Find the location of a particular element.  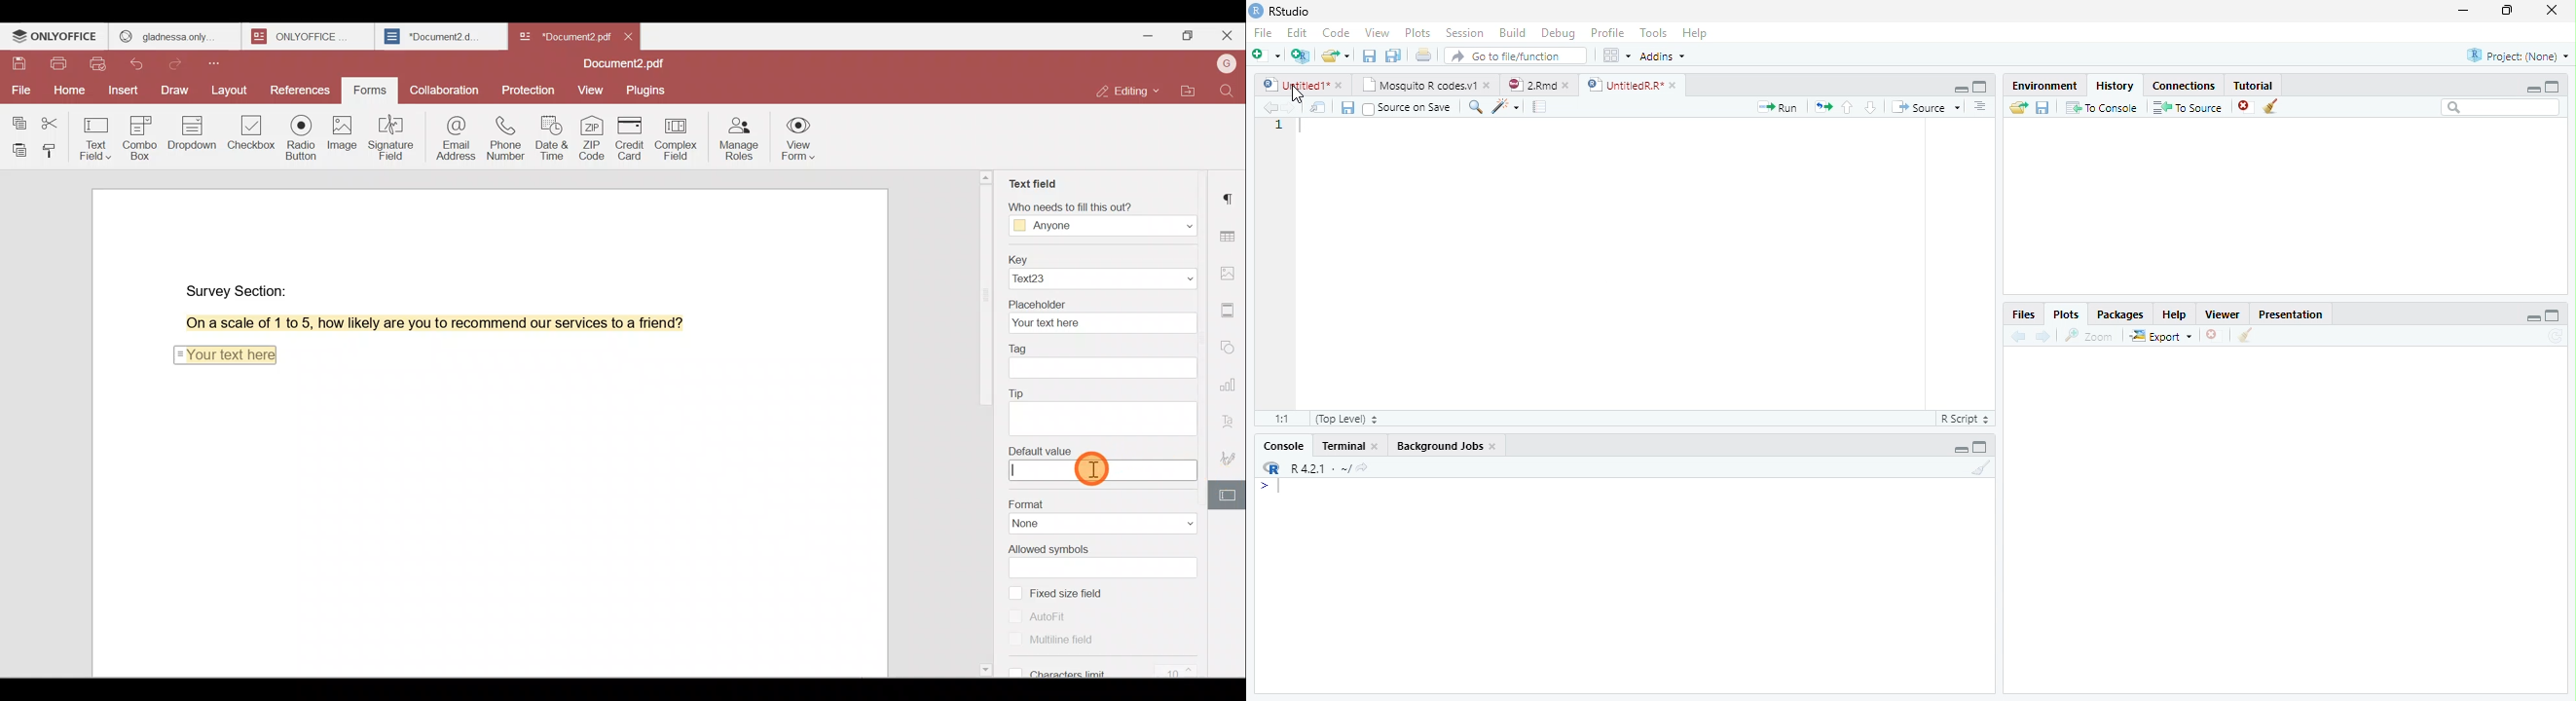

Dropdown is located at coordinates (194, 132).